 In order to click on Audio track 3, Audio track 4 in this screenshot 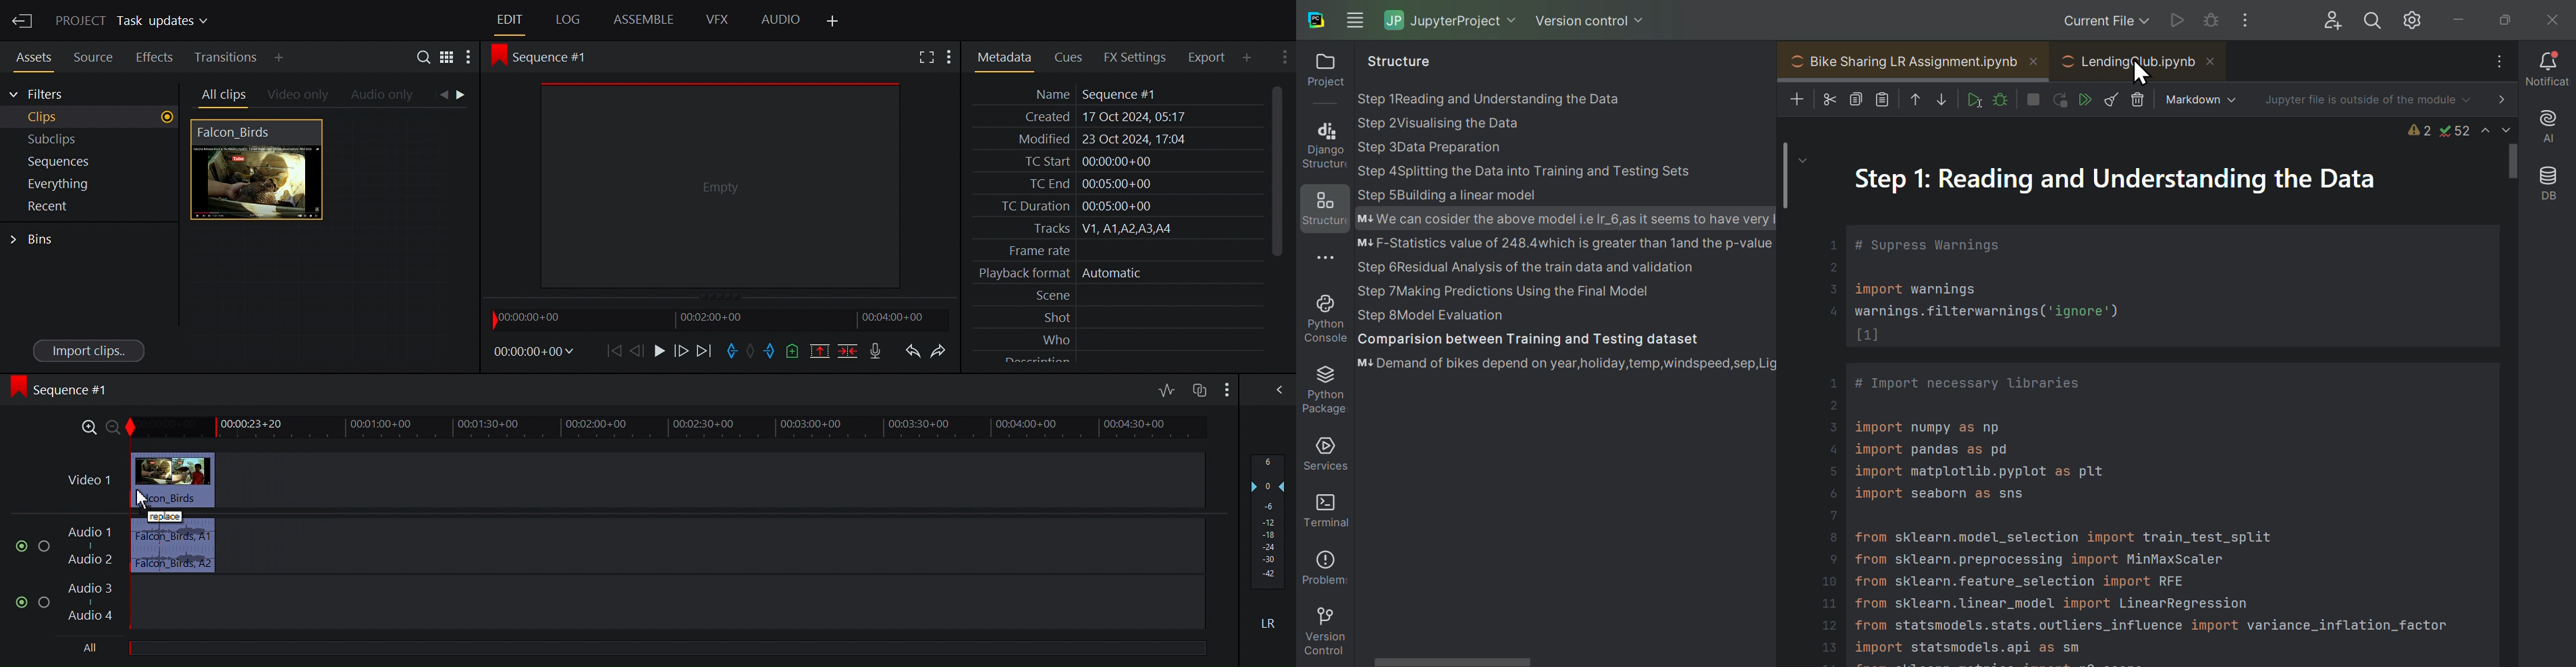, I will do `click(637, 603)`.